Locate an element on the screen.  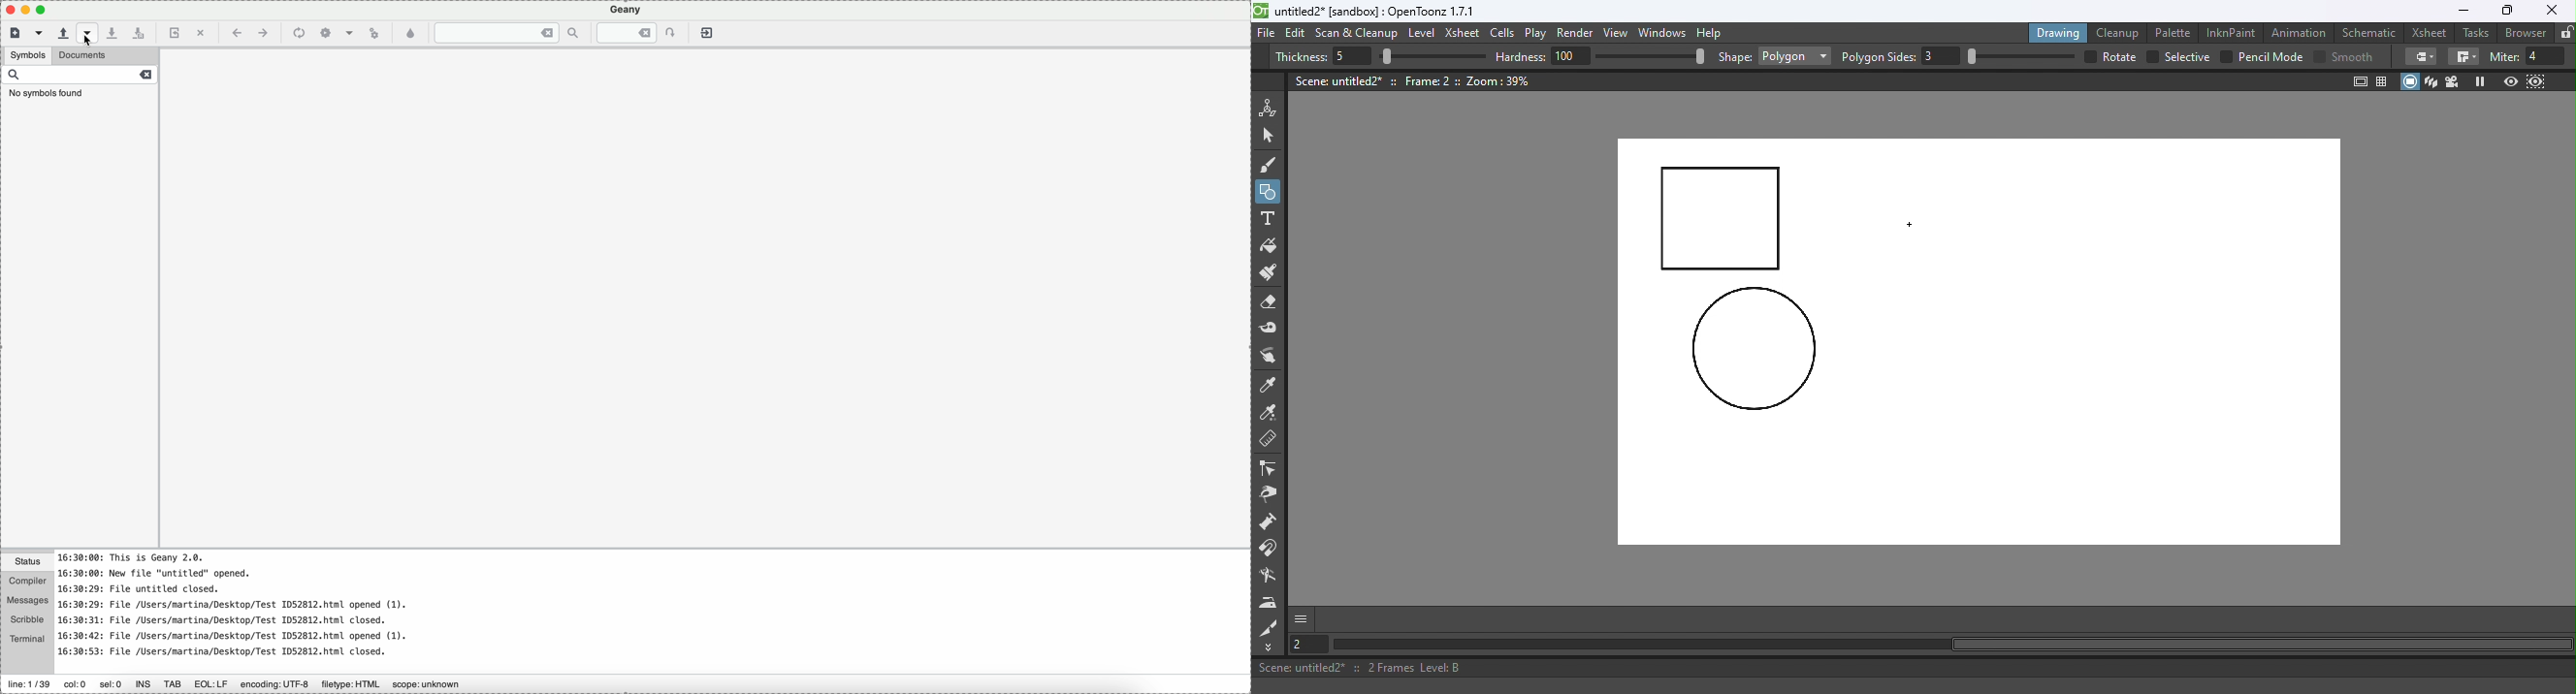
Horizontal scroll bar is located at coordinates (1951, 645).